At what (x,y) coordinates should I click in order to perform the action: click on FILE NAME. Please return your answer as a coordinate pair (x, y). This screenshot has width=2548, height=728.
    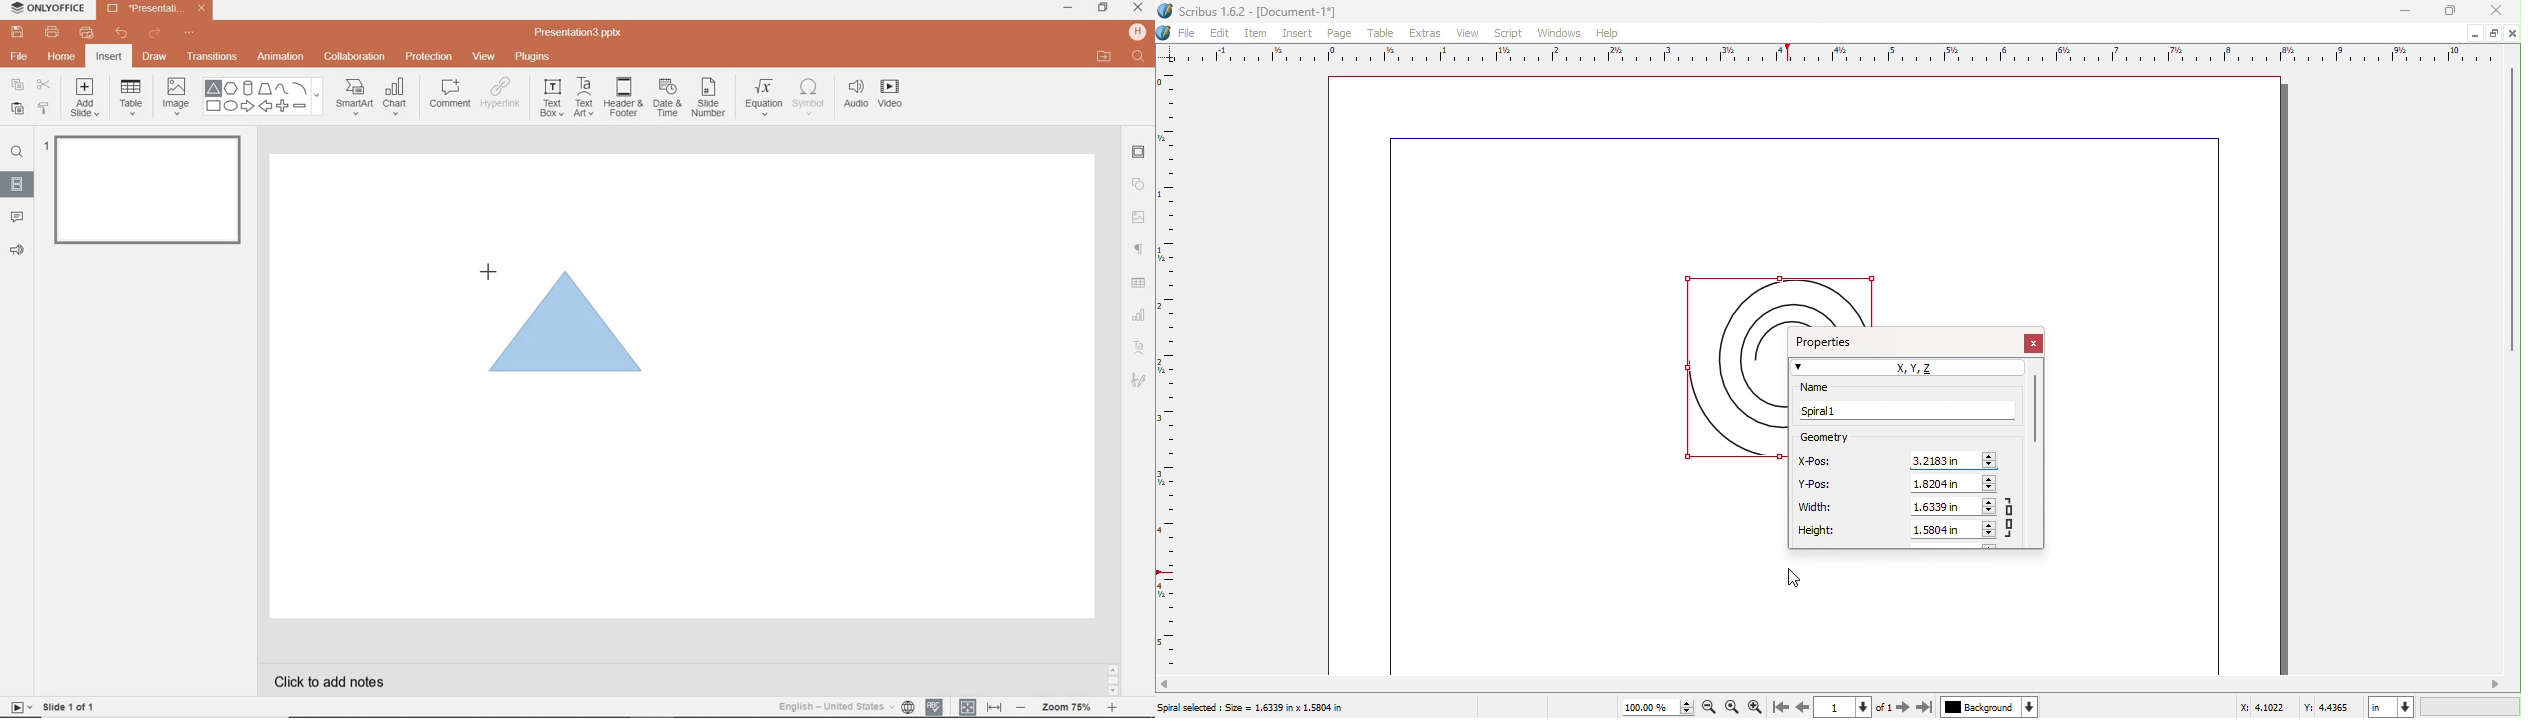
    Looking at the image, I should click on (580, 33).